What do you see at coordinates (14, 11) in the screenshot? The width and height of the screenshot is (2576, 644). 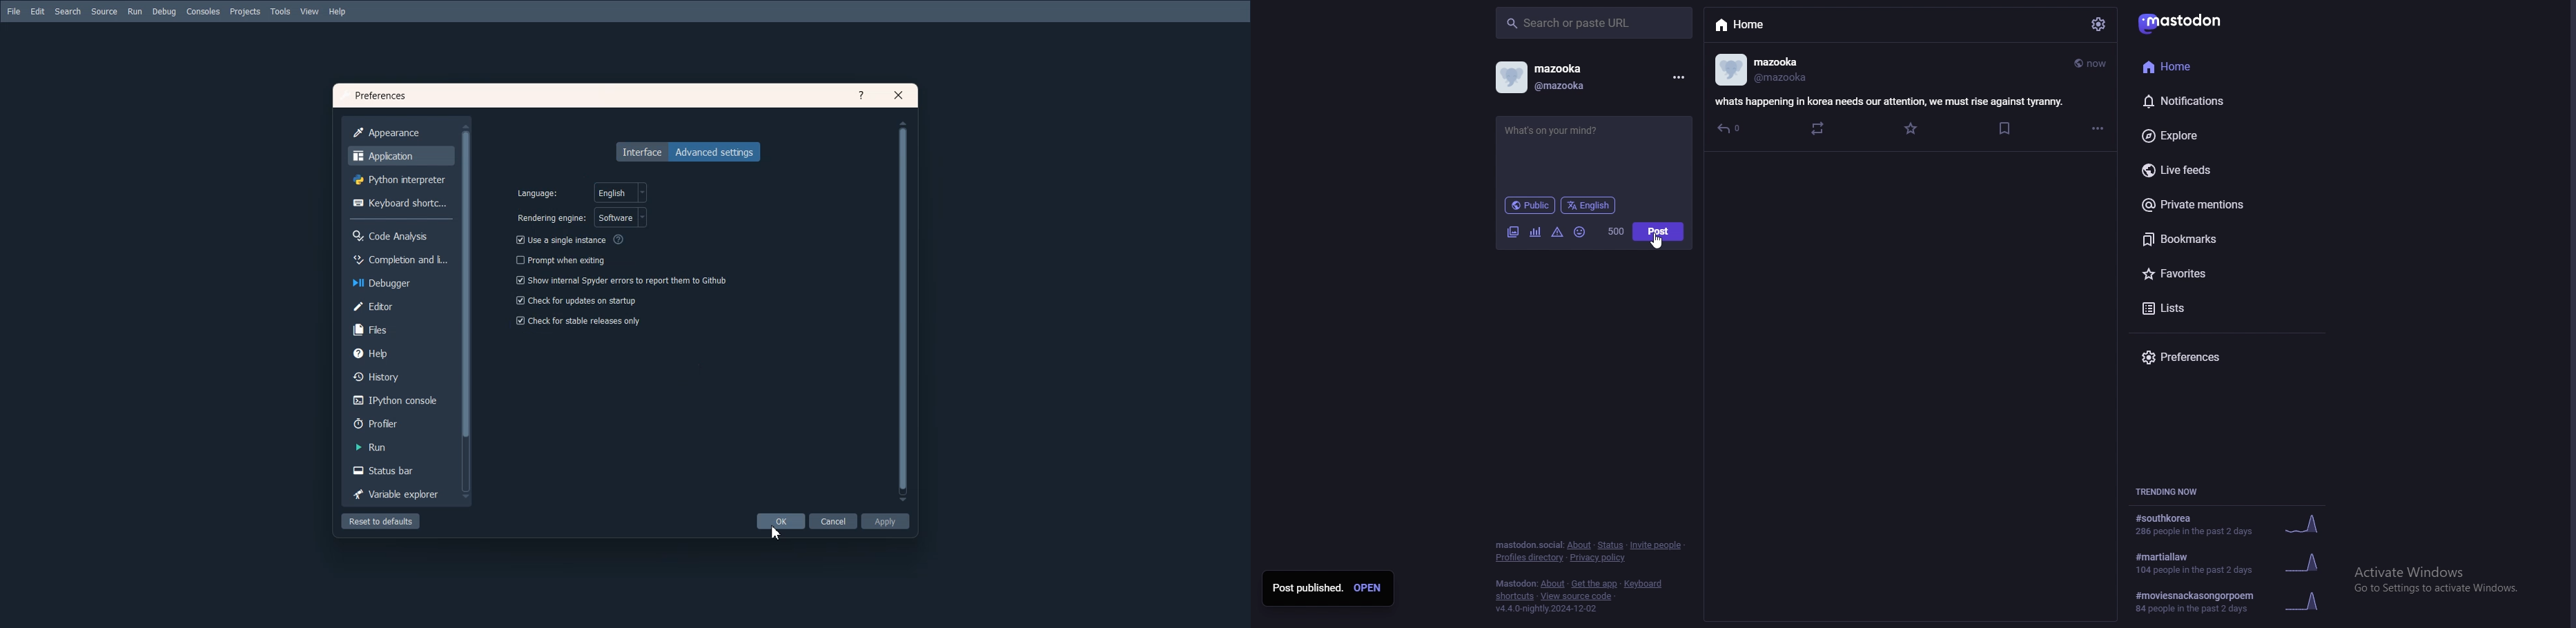 I see `File` at bounding box center [14, 11].